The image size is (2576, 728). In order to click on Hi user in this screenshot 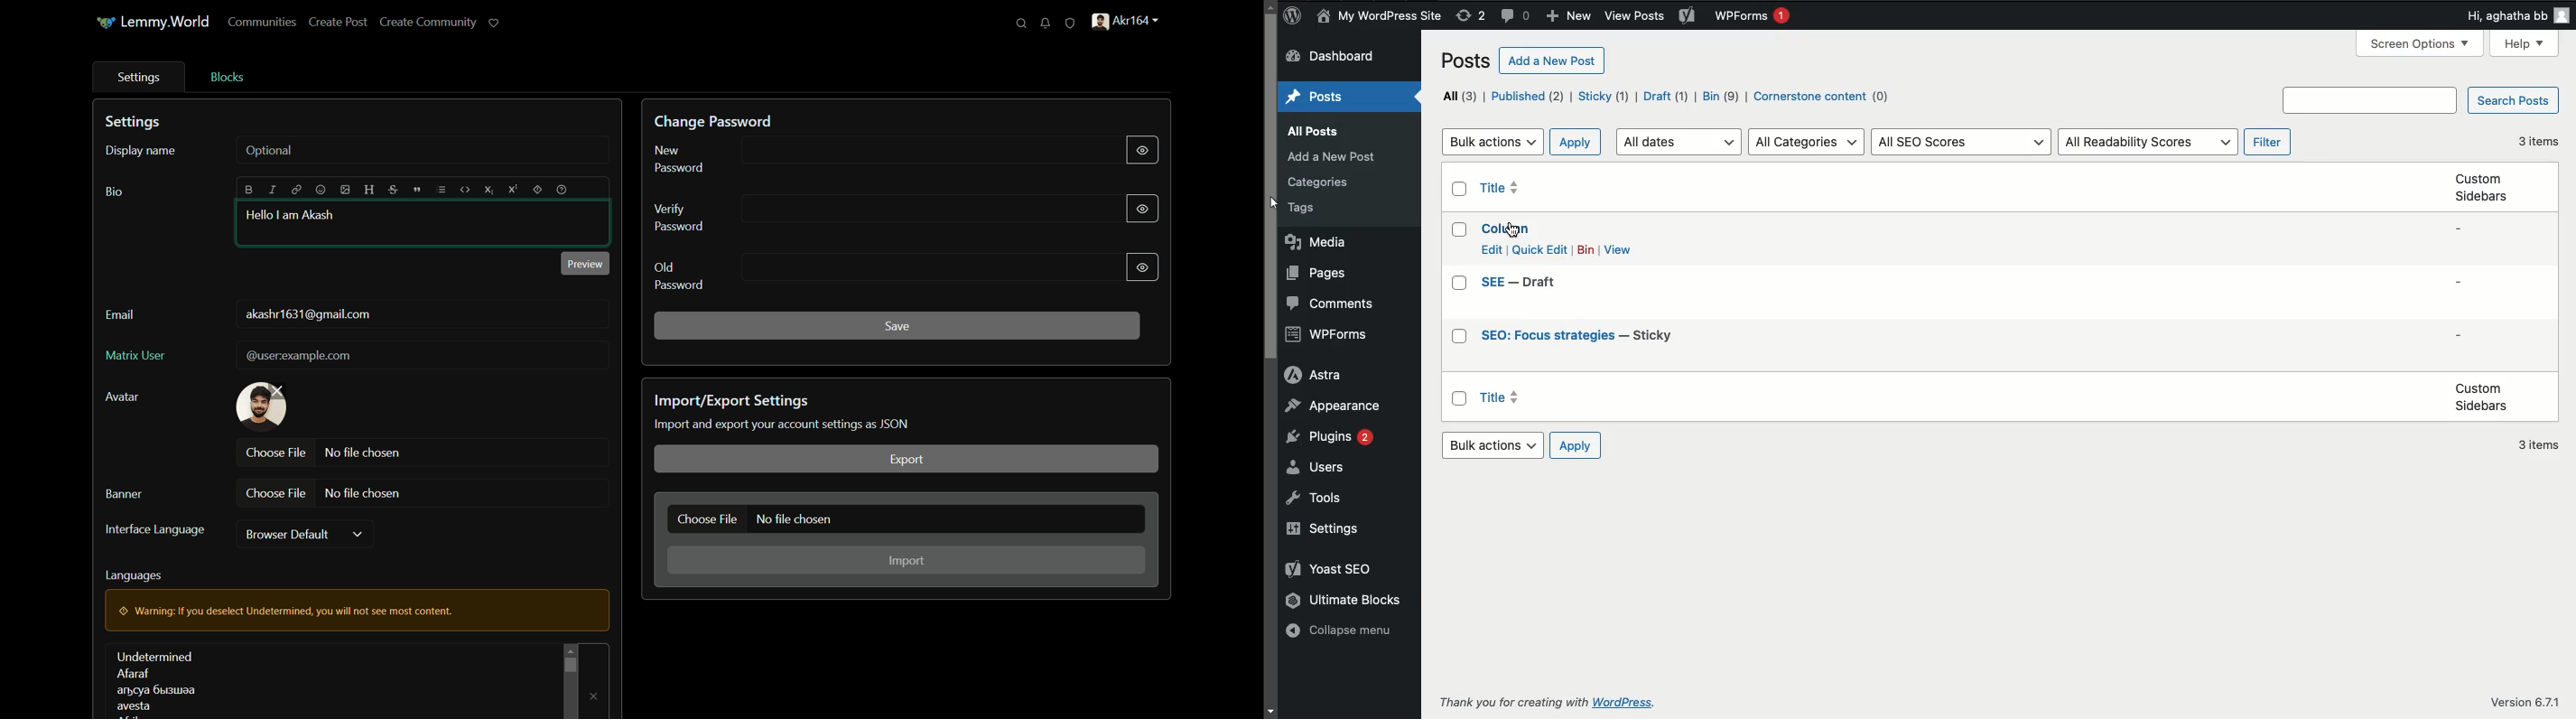, I will do `click(2518, 16)`.